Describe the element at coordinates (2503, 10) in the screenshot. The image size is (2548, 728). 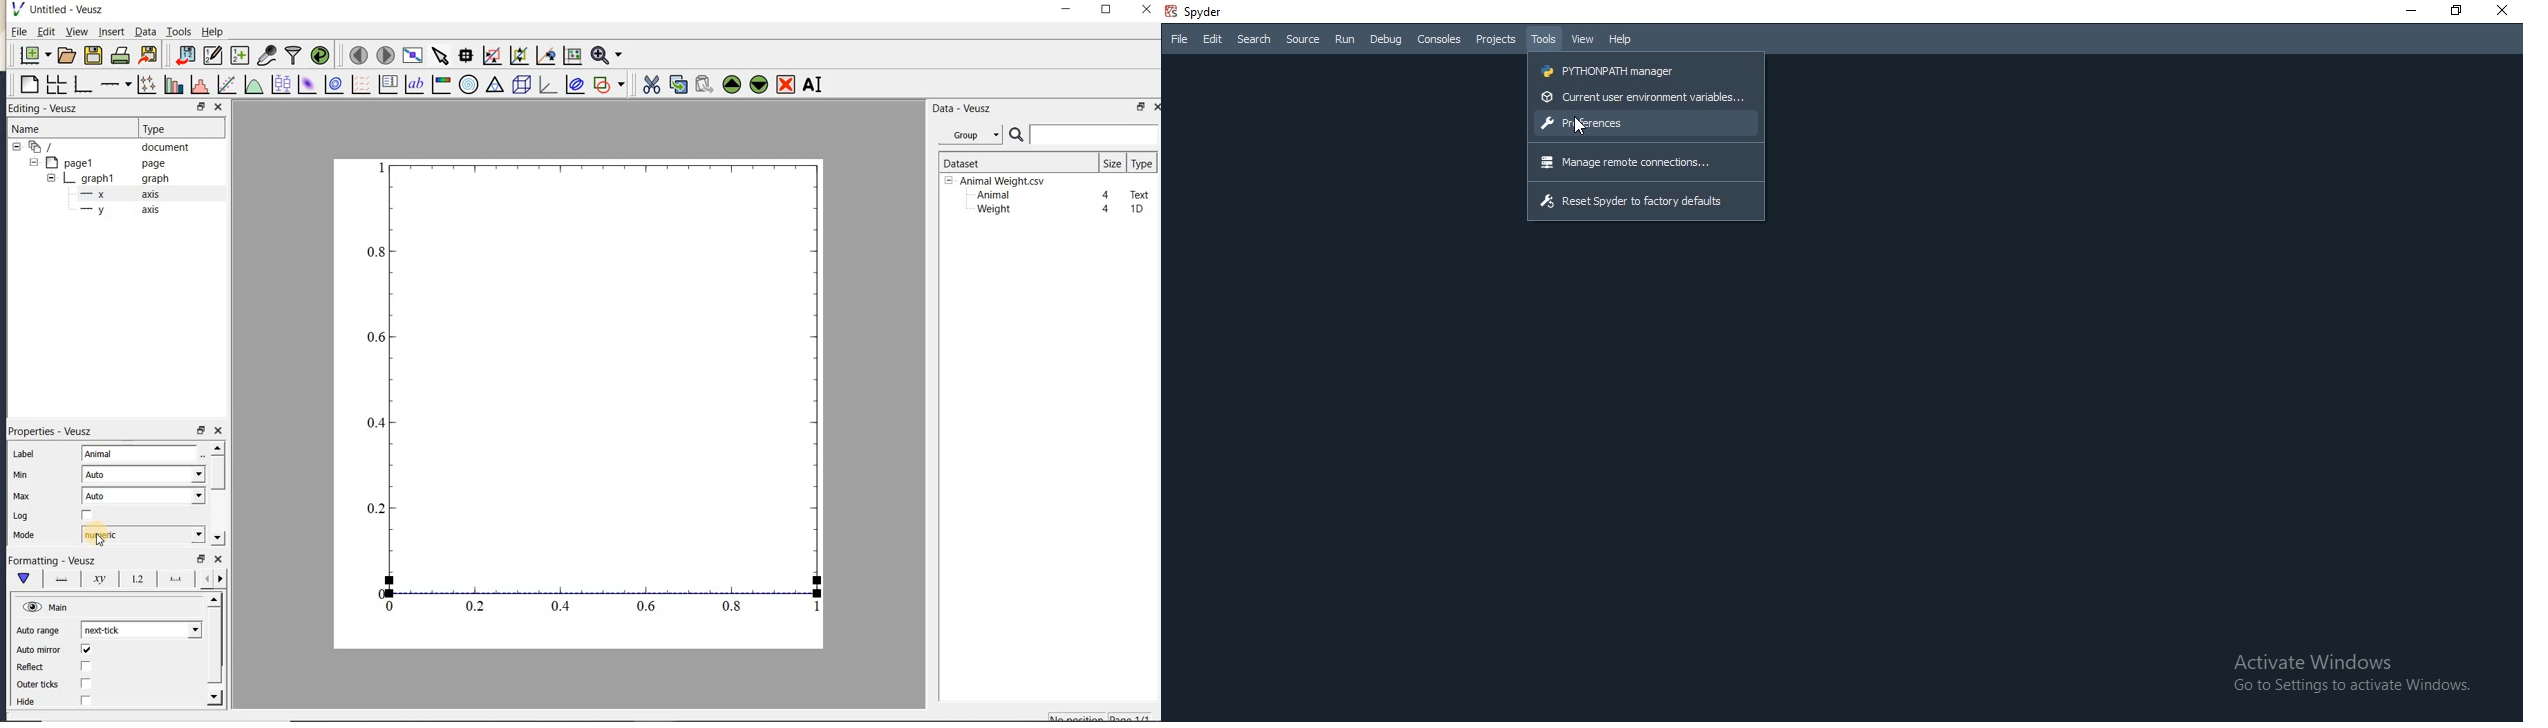
I see `Close` at that location.